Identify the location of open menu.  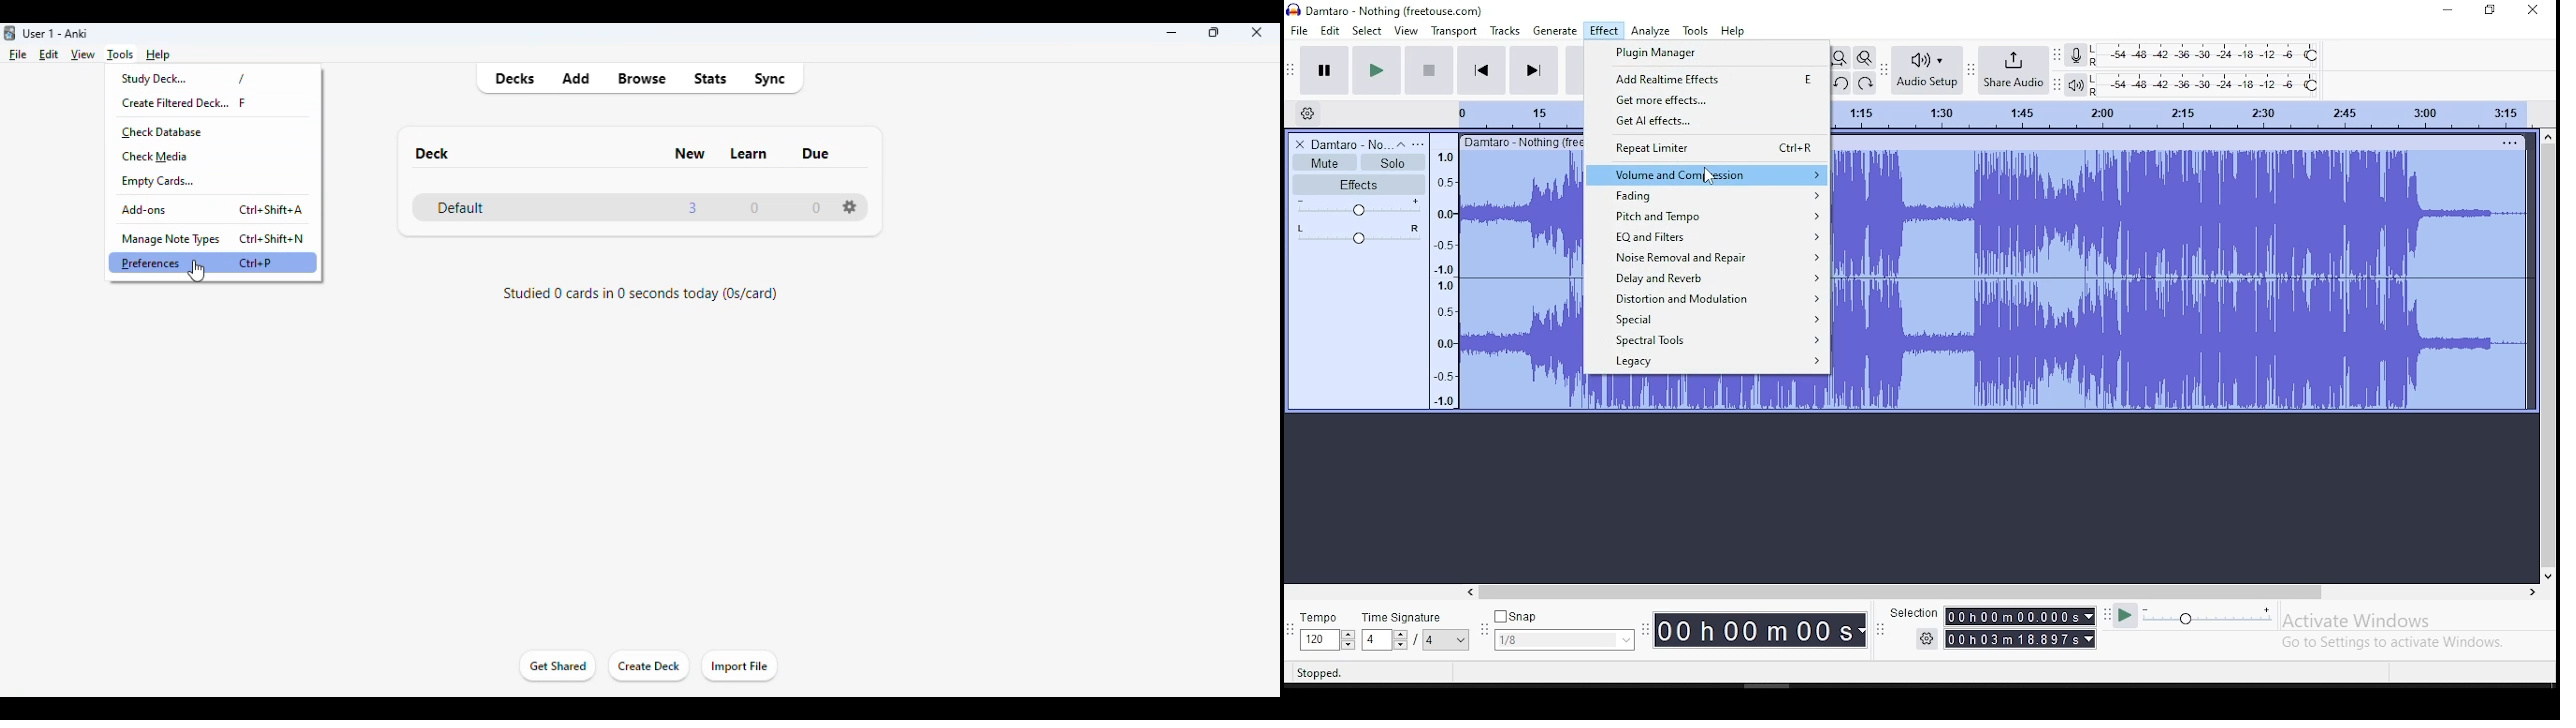
(1421, 143).